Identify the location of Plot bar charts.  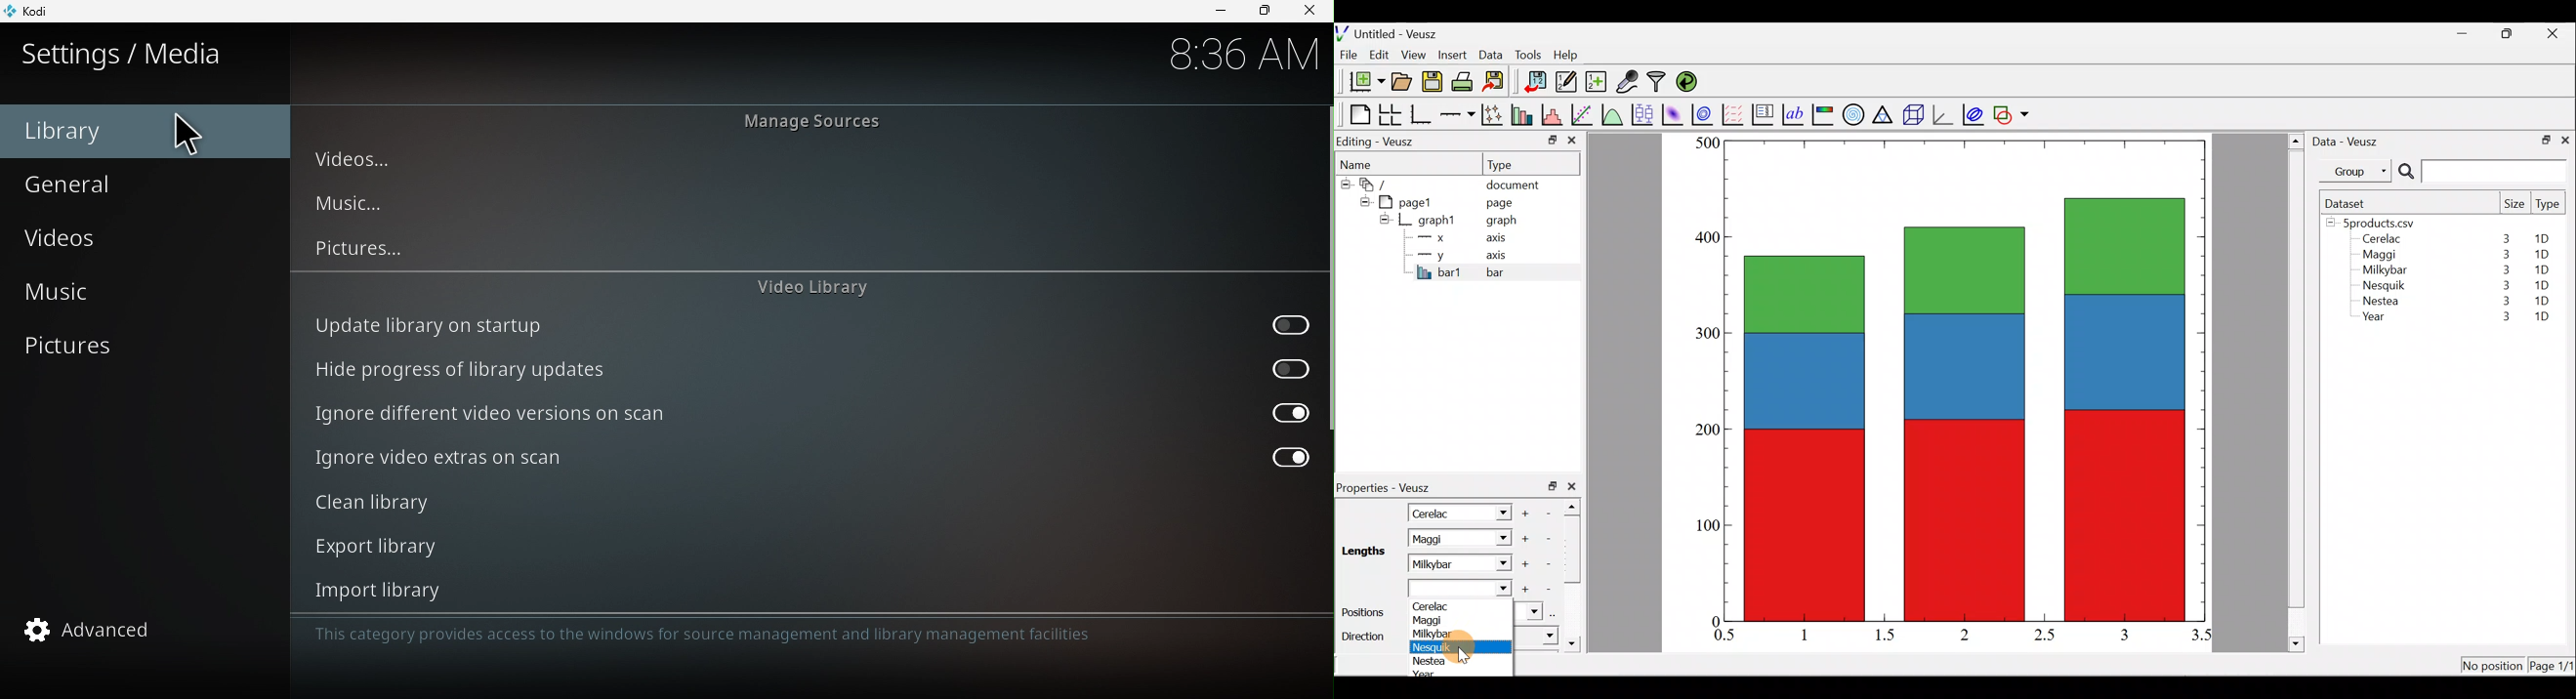
(1524, 113).